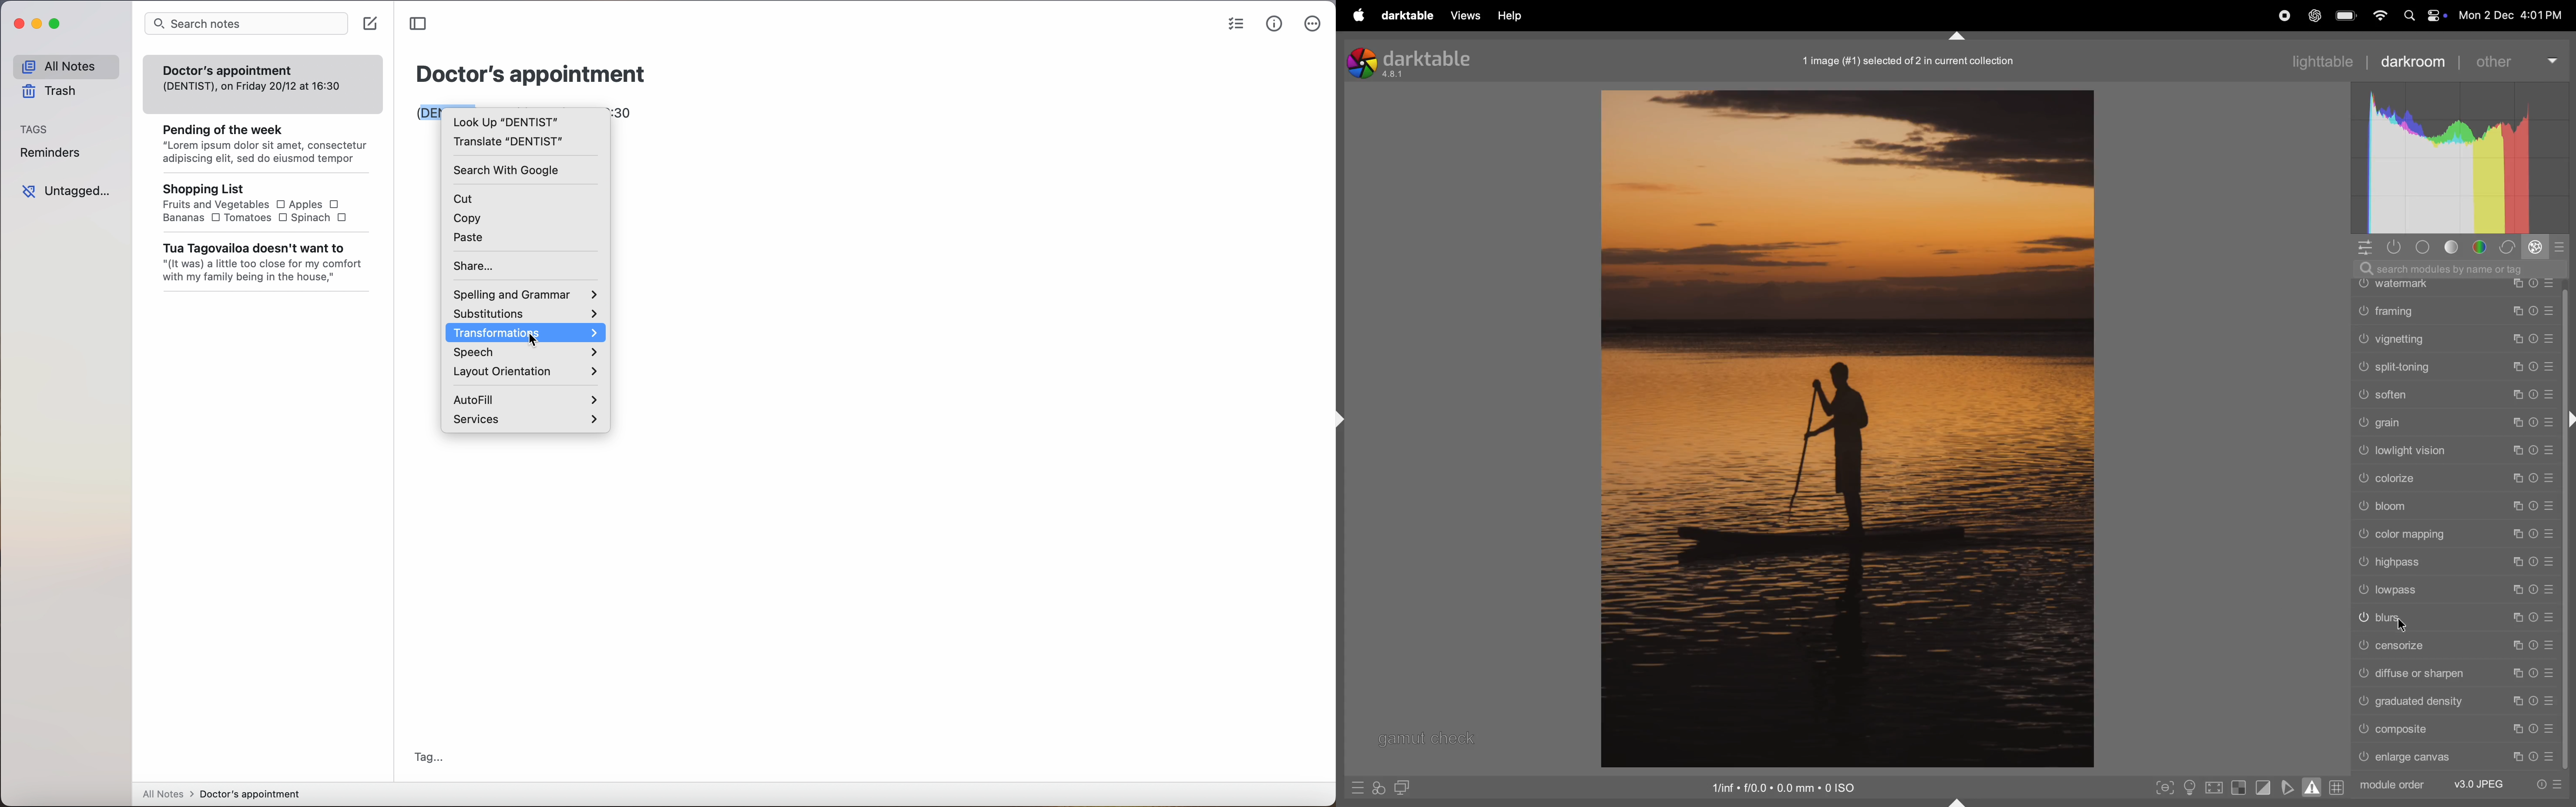  Describe the element at coordinates (1359, 788) in the screenshot. I see `quick access to presets` at that location.